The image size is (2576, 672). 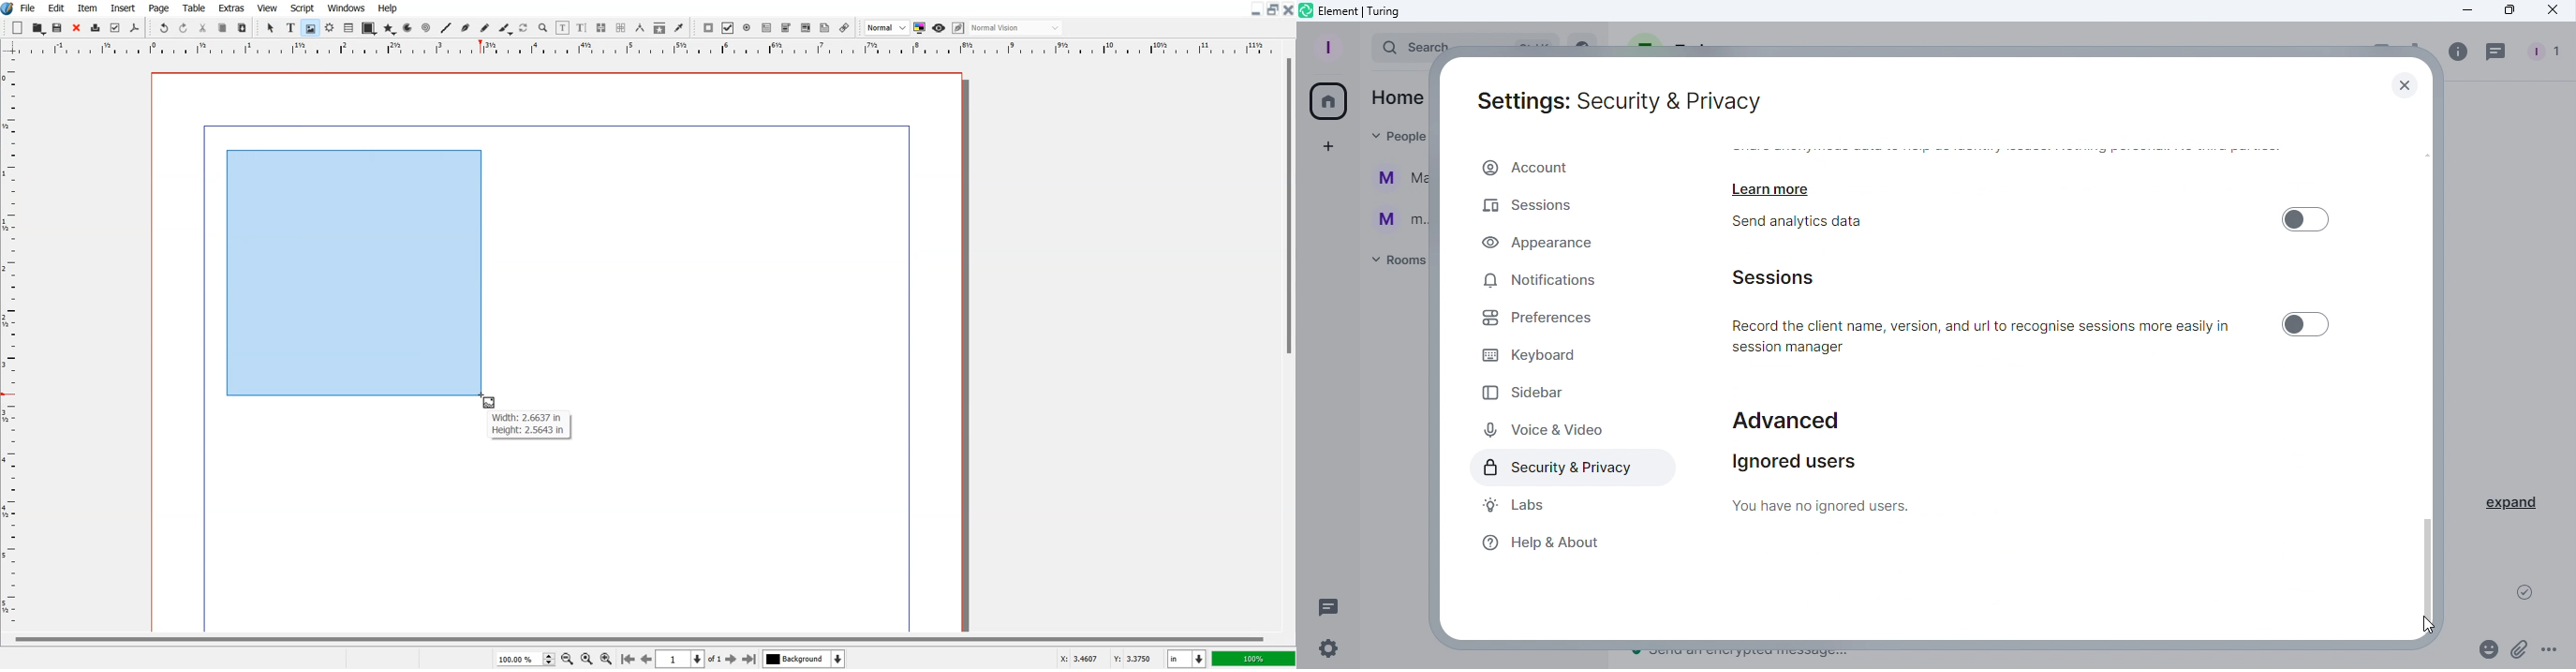 What do you see at coordinates (1778, 185) in the screenshot?
I see `Learn more` at bounding box center [1778, 185].